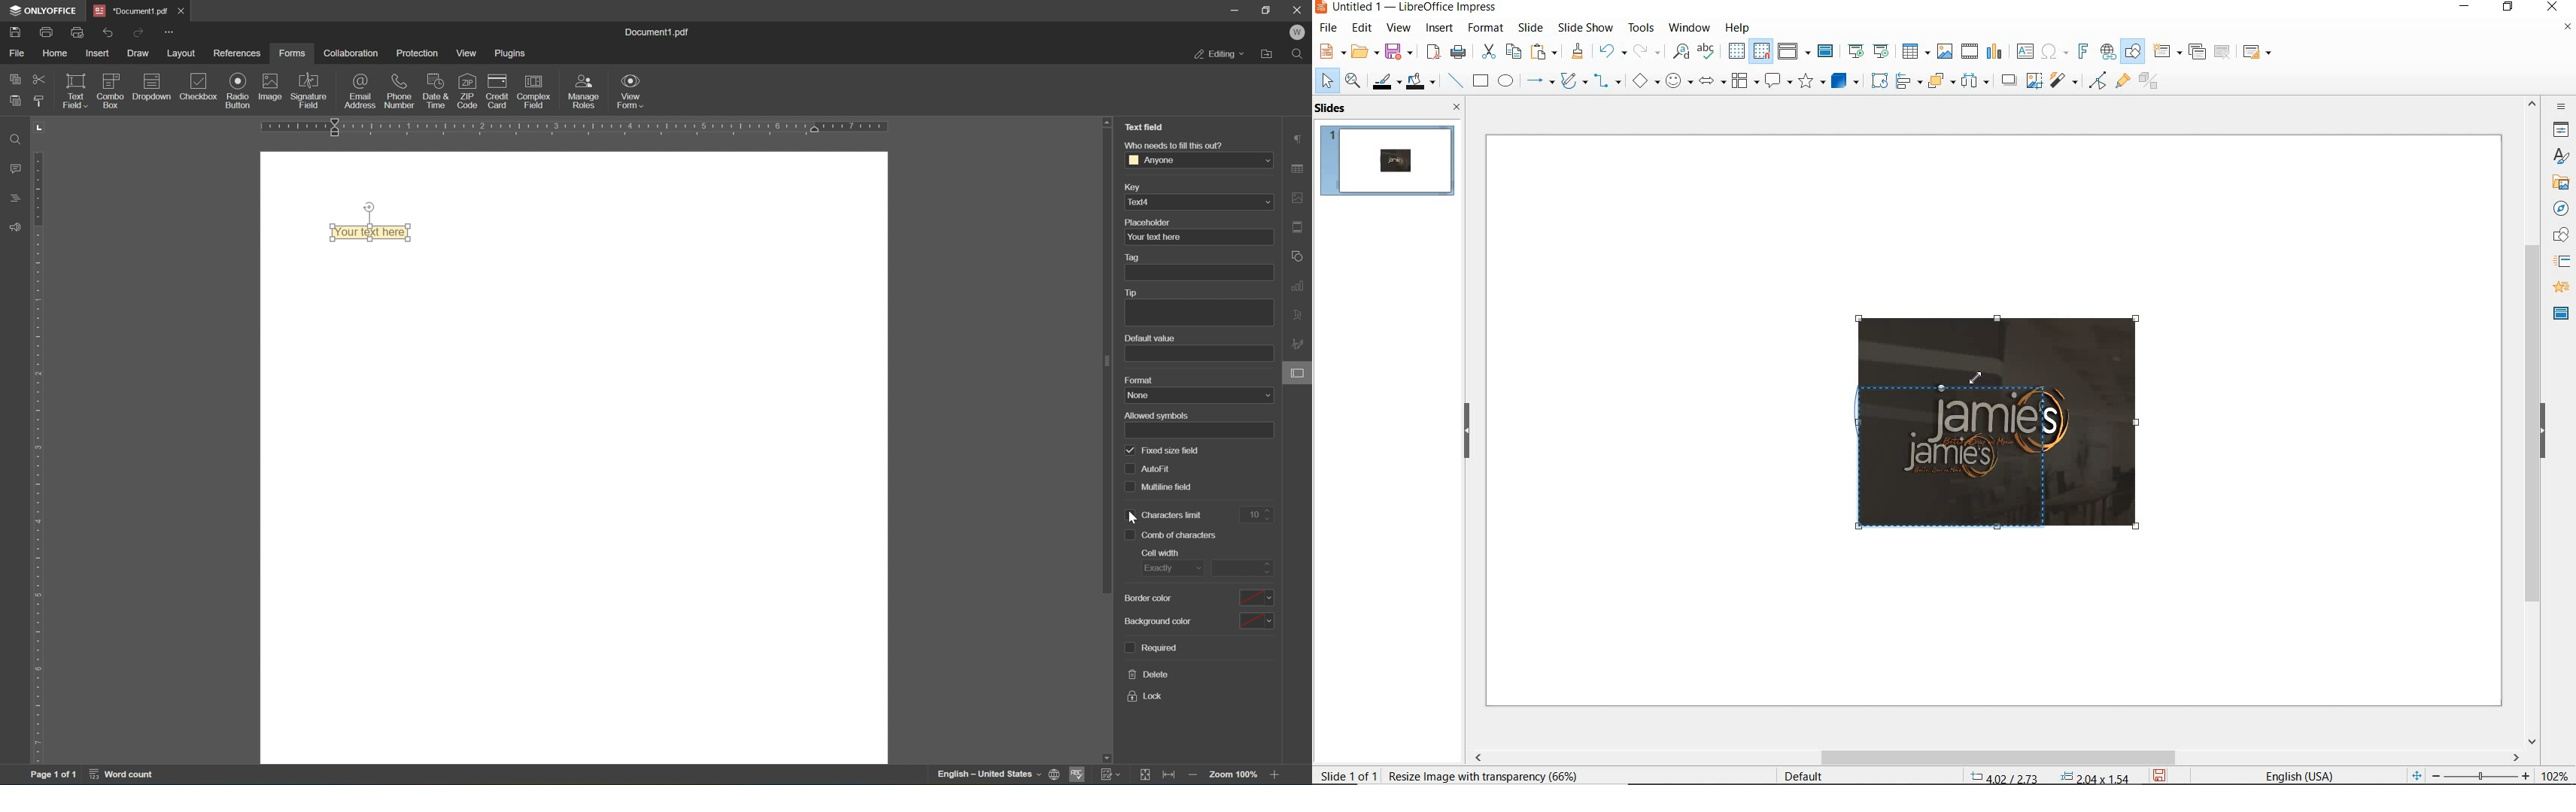 The height and width of the screenshot is (812, 2576). I want to click on toggle extrusion, so click(2152, 83).